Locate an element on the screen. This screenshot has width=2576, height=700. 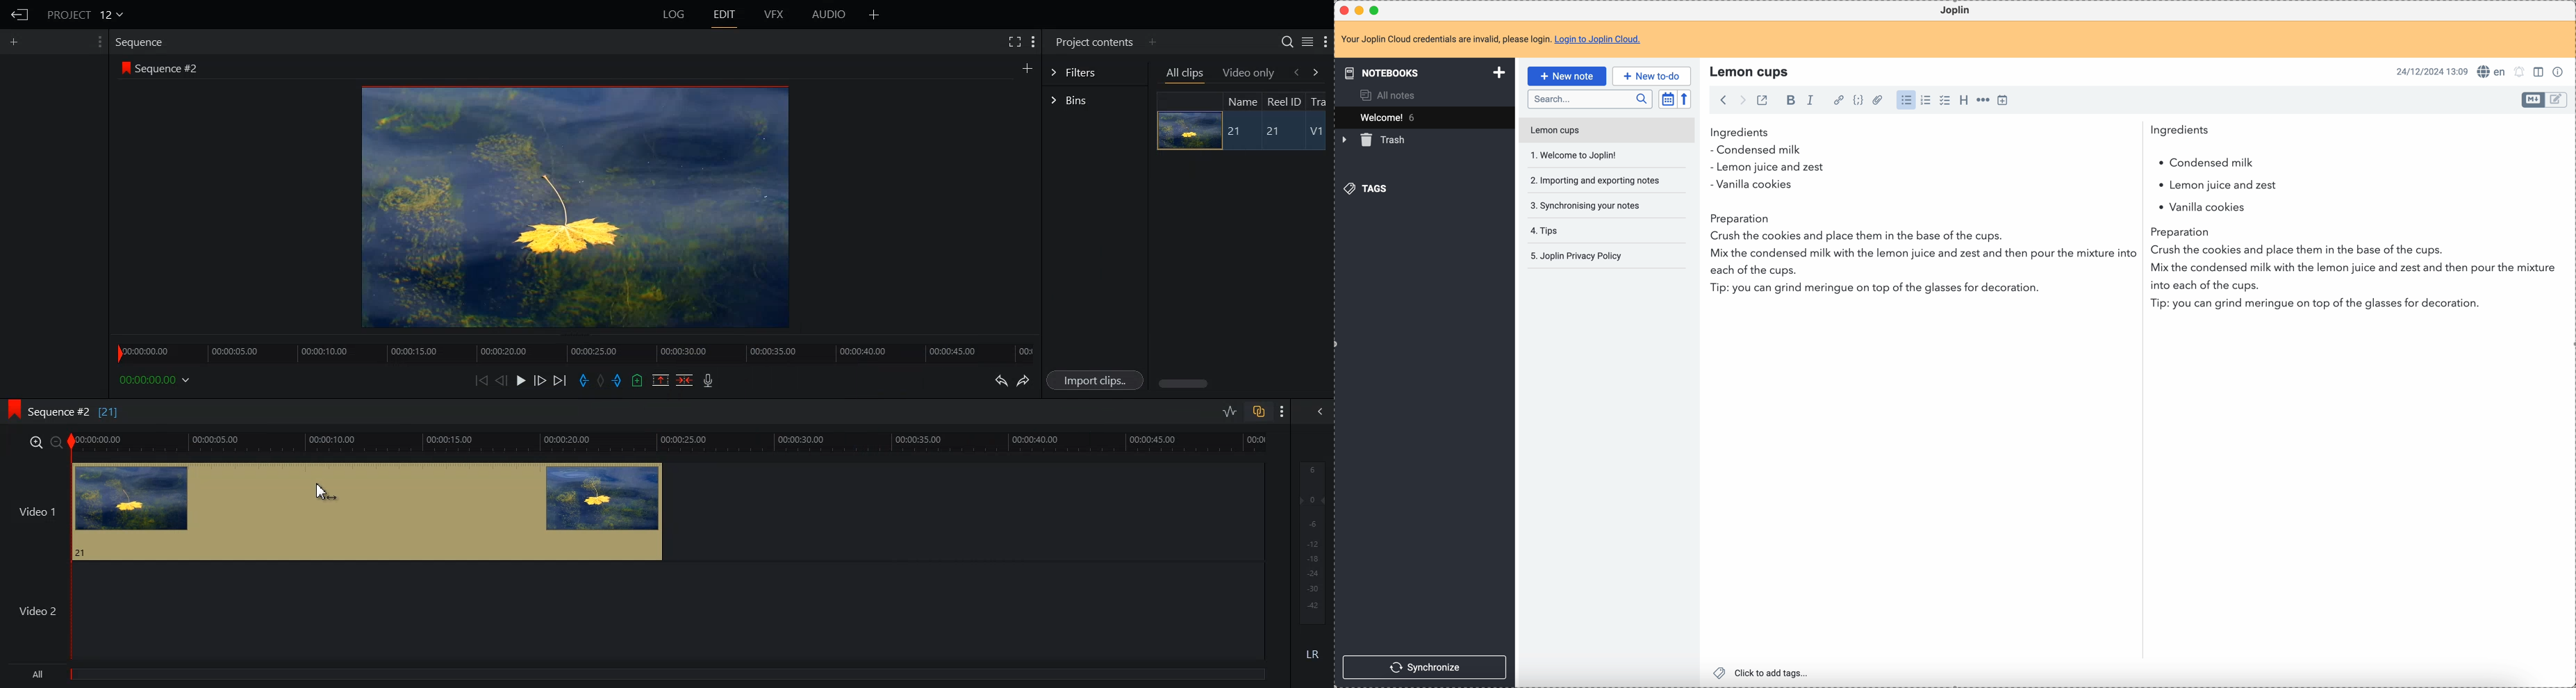
vanilla cookies is located at coordinates (2198, 208).